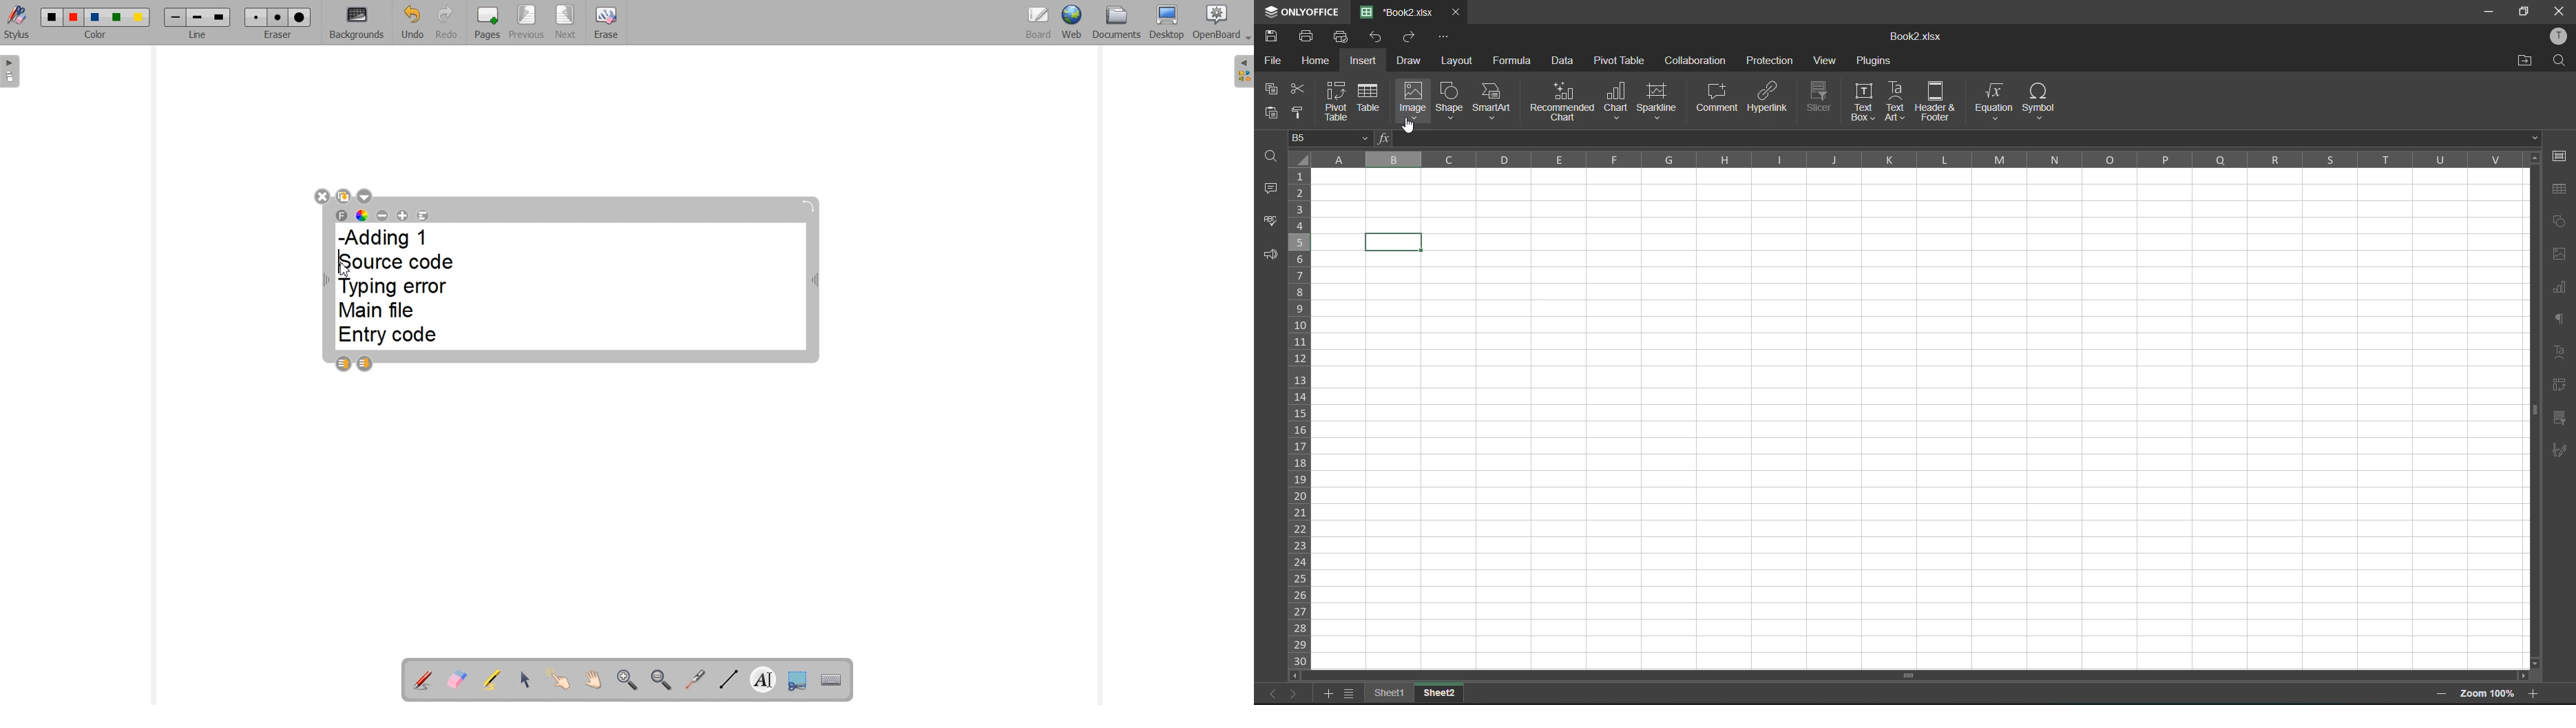 The width and height of the screenshot is (2576, 728). Describe the element at coordinates (1456, 13) in the screenshot. I see `close tab` at that location.